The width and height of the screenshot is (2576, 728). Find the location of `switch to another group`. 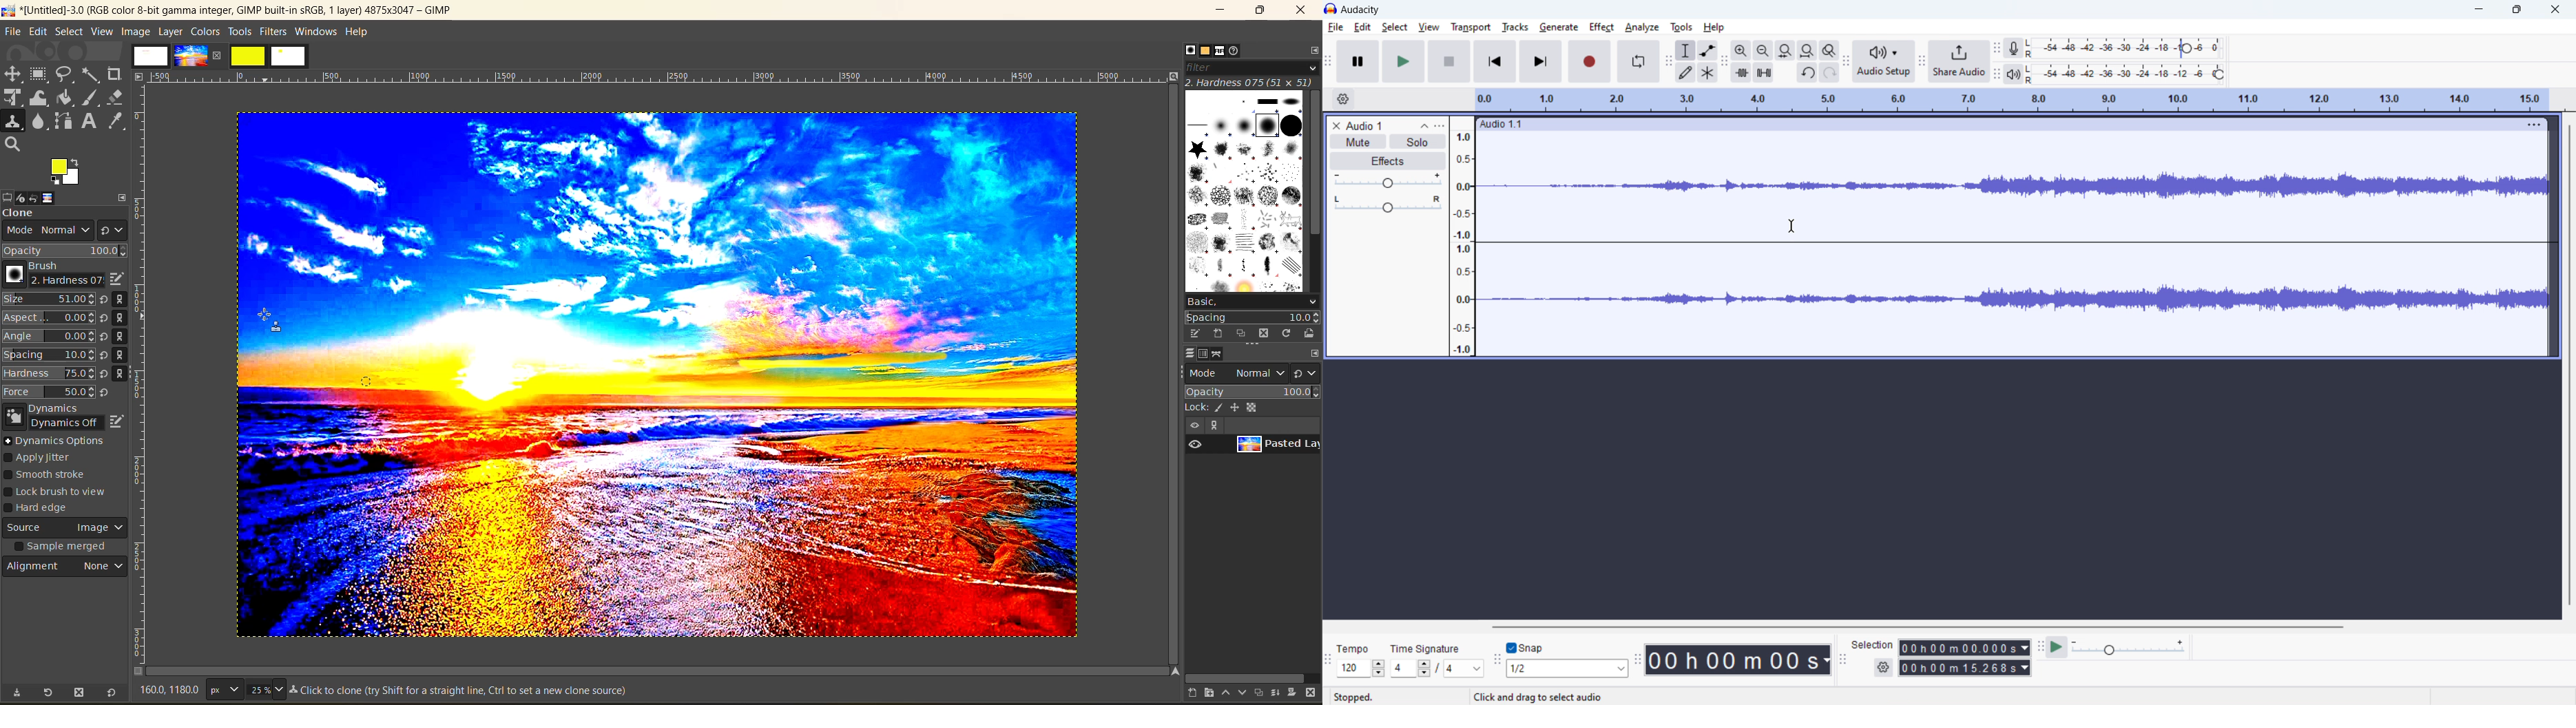

switch to another group is located at coordinates (112, 229).